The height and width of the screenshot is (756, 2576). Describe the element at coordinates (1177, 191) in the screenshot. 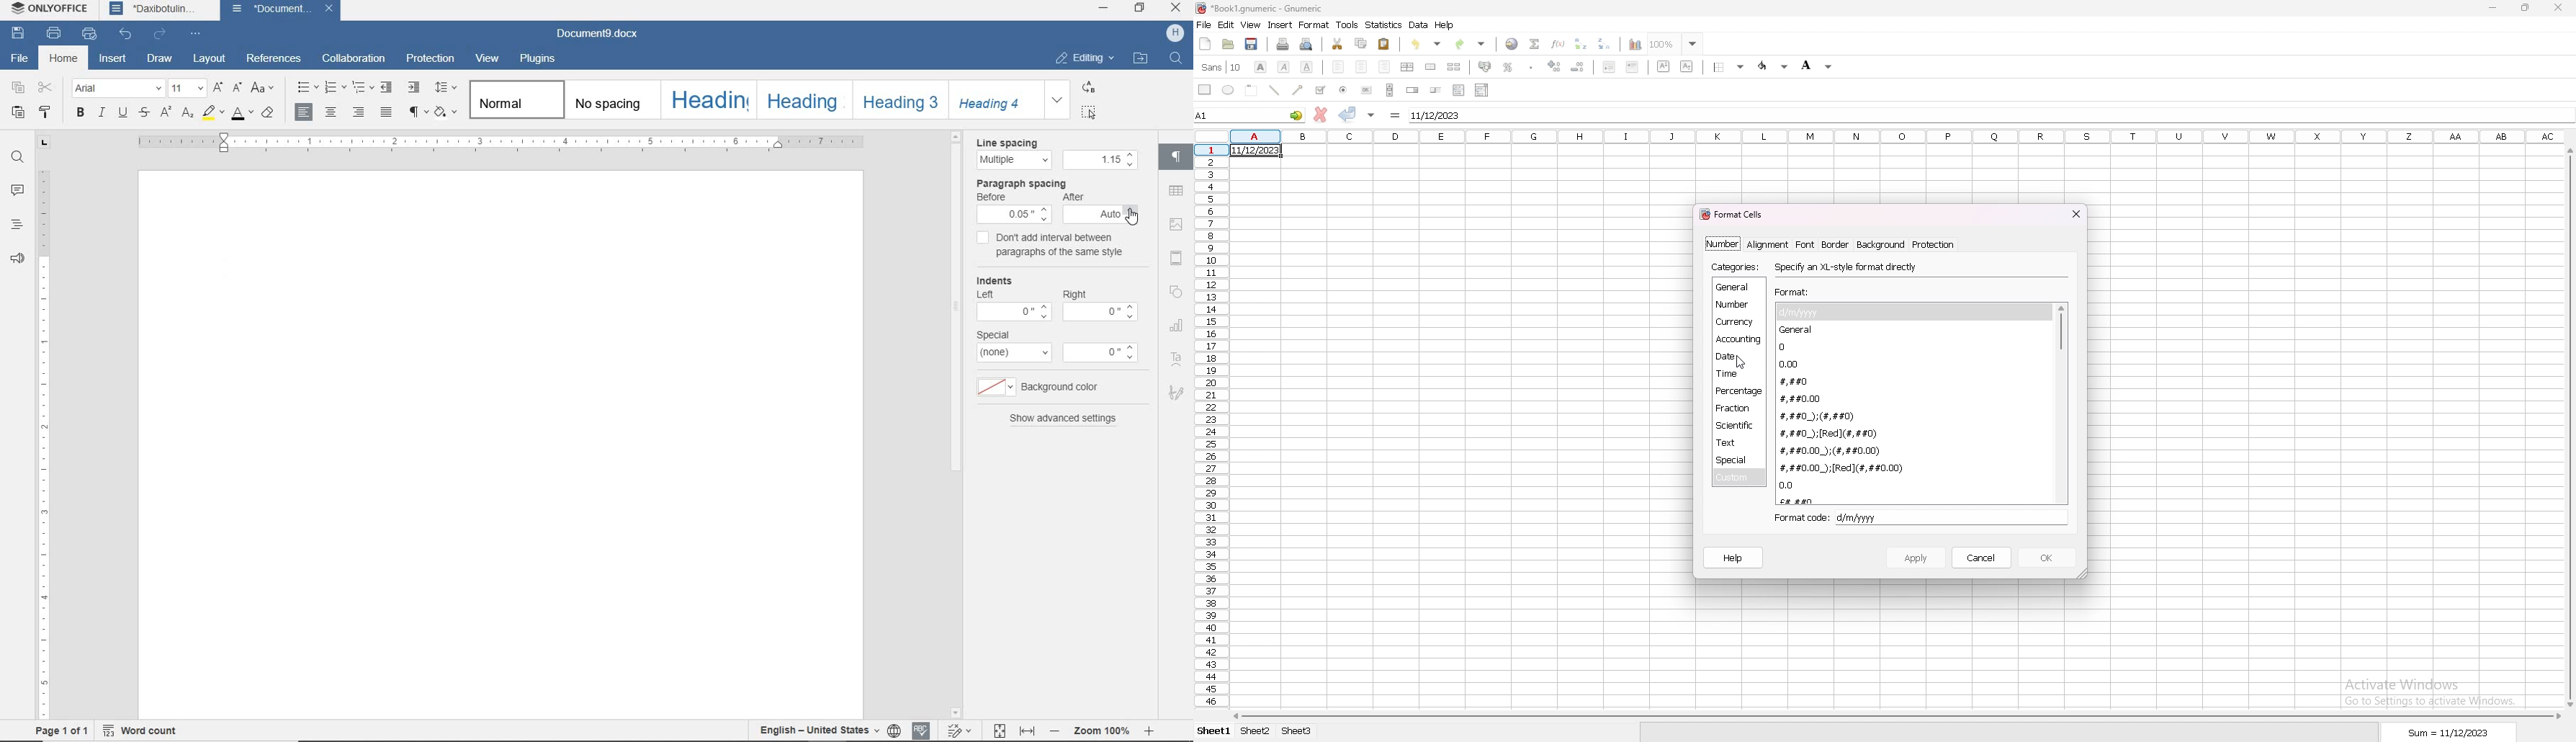

I see `table` at that location.